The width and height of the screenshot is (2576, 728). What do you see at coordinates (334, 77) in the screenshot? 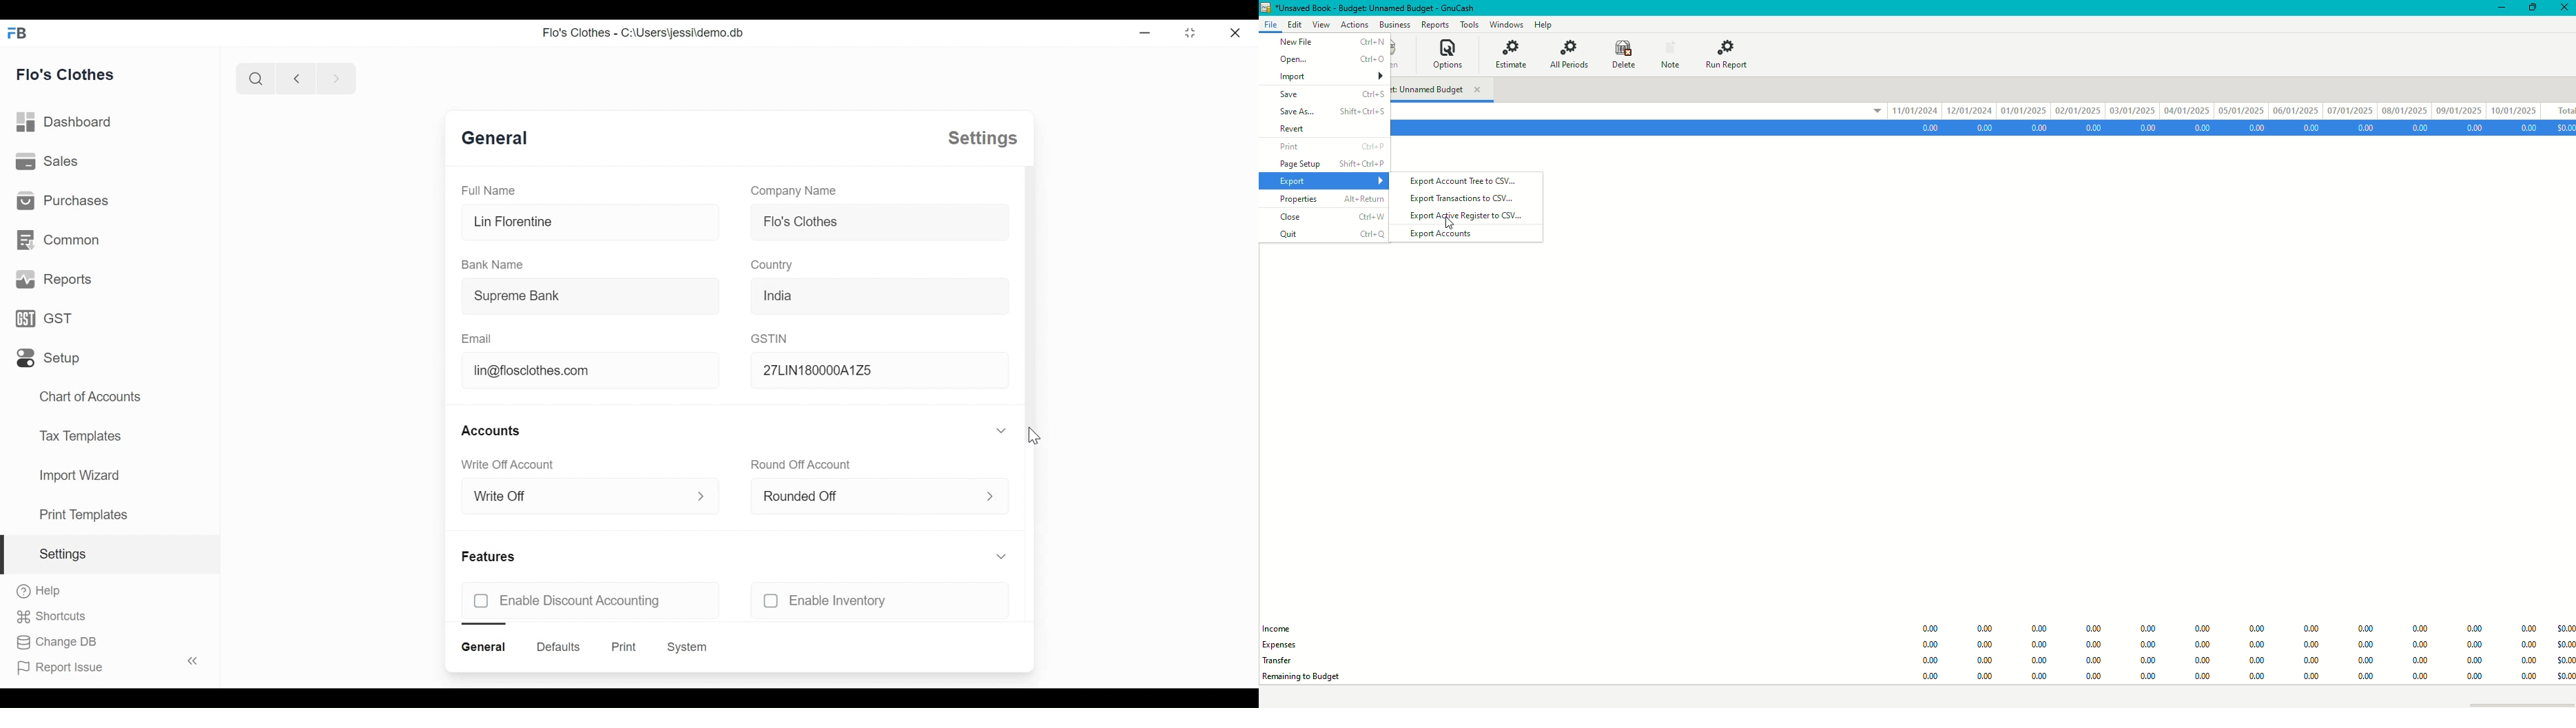
I see `Navigate` at bounding box center [334, 77].